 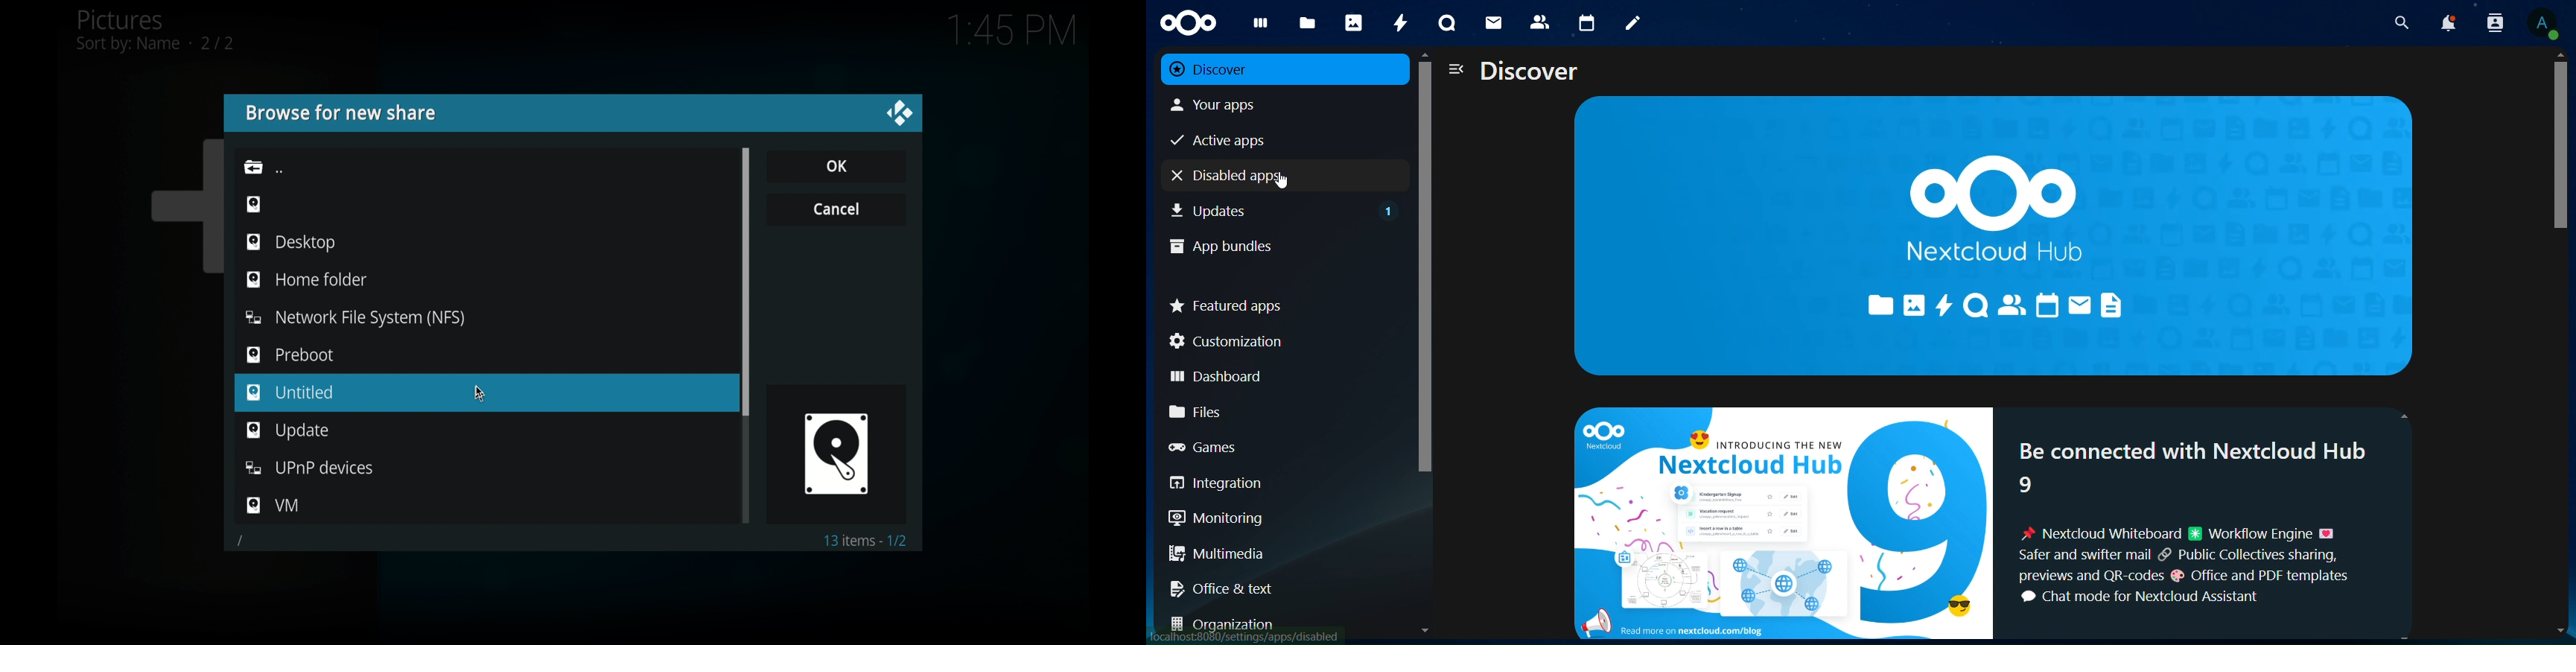 I want to click on files, so click(x=1307, y=24).